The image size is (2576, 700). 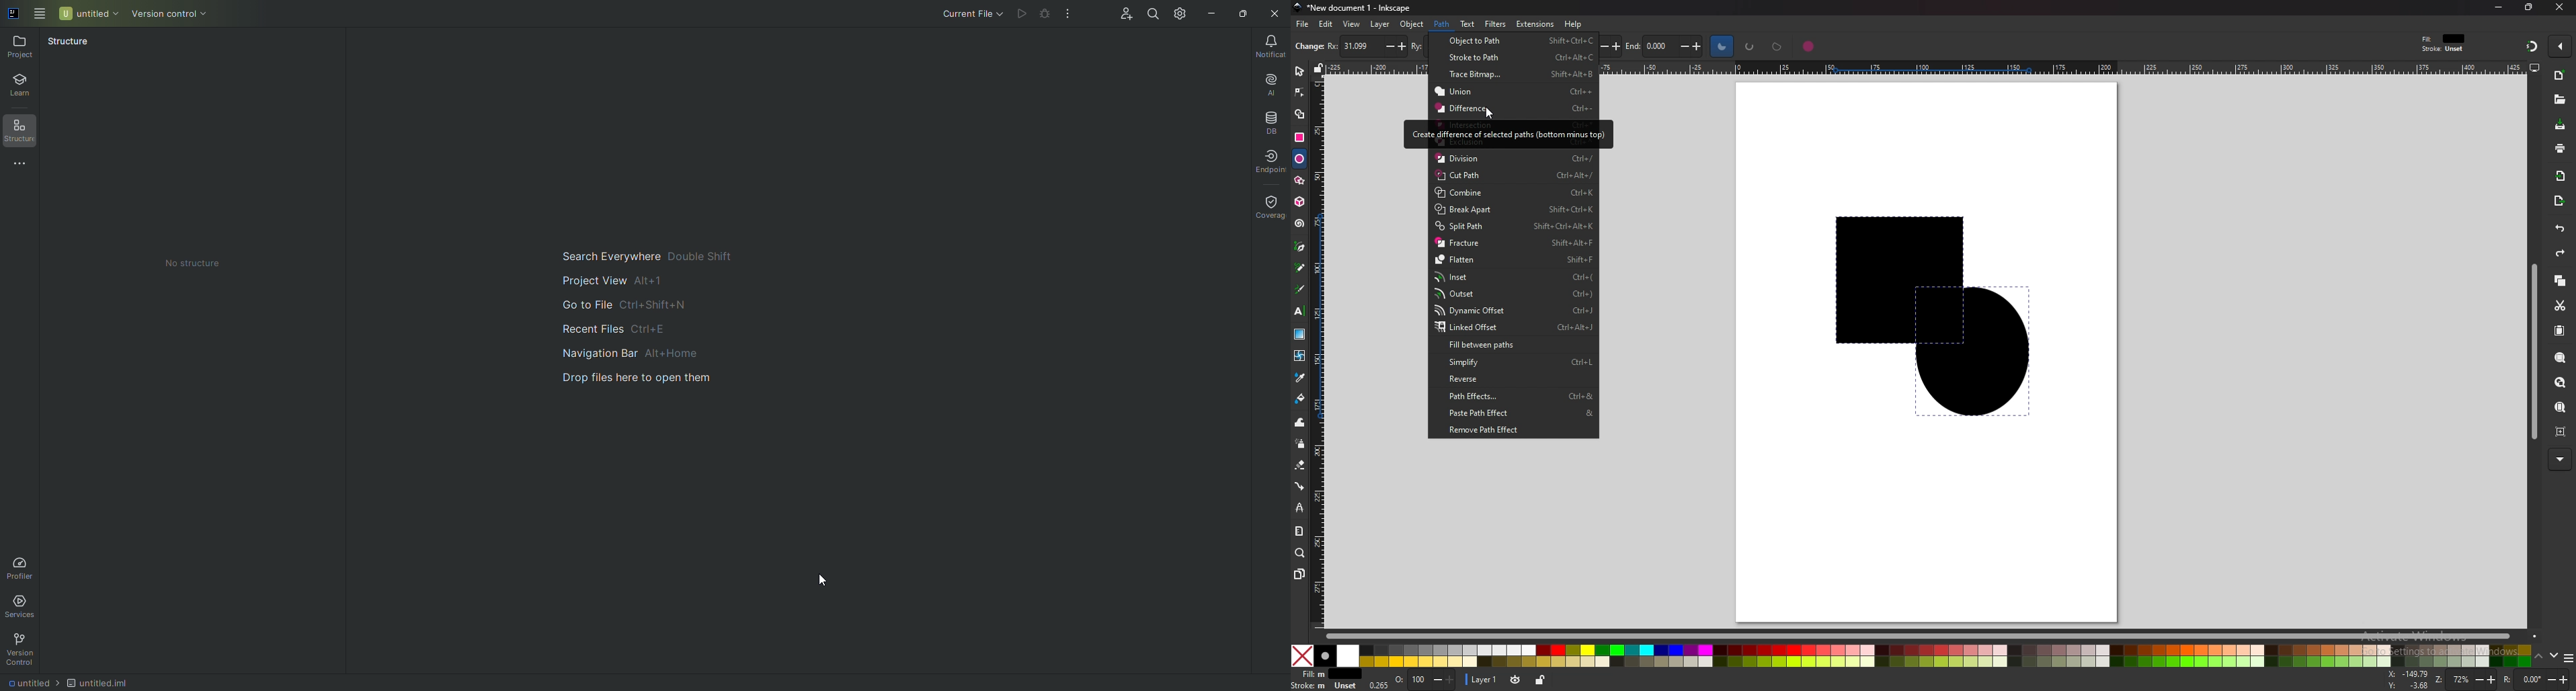 What do you see at coordinates (1510, 277) in the screenshot?
I see `Inset` at bounding box center [1510, 277].